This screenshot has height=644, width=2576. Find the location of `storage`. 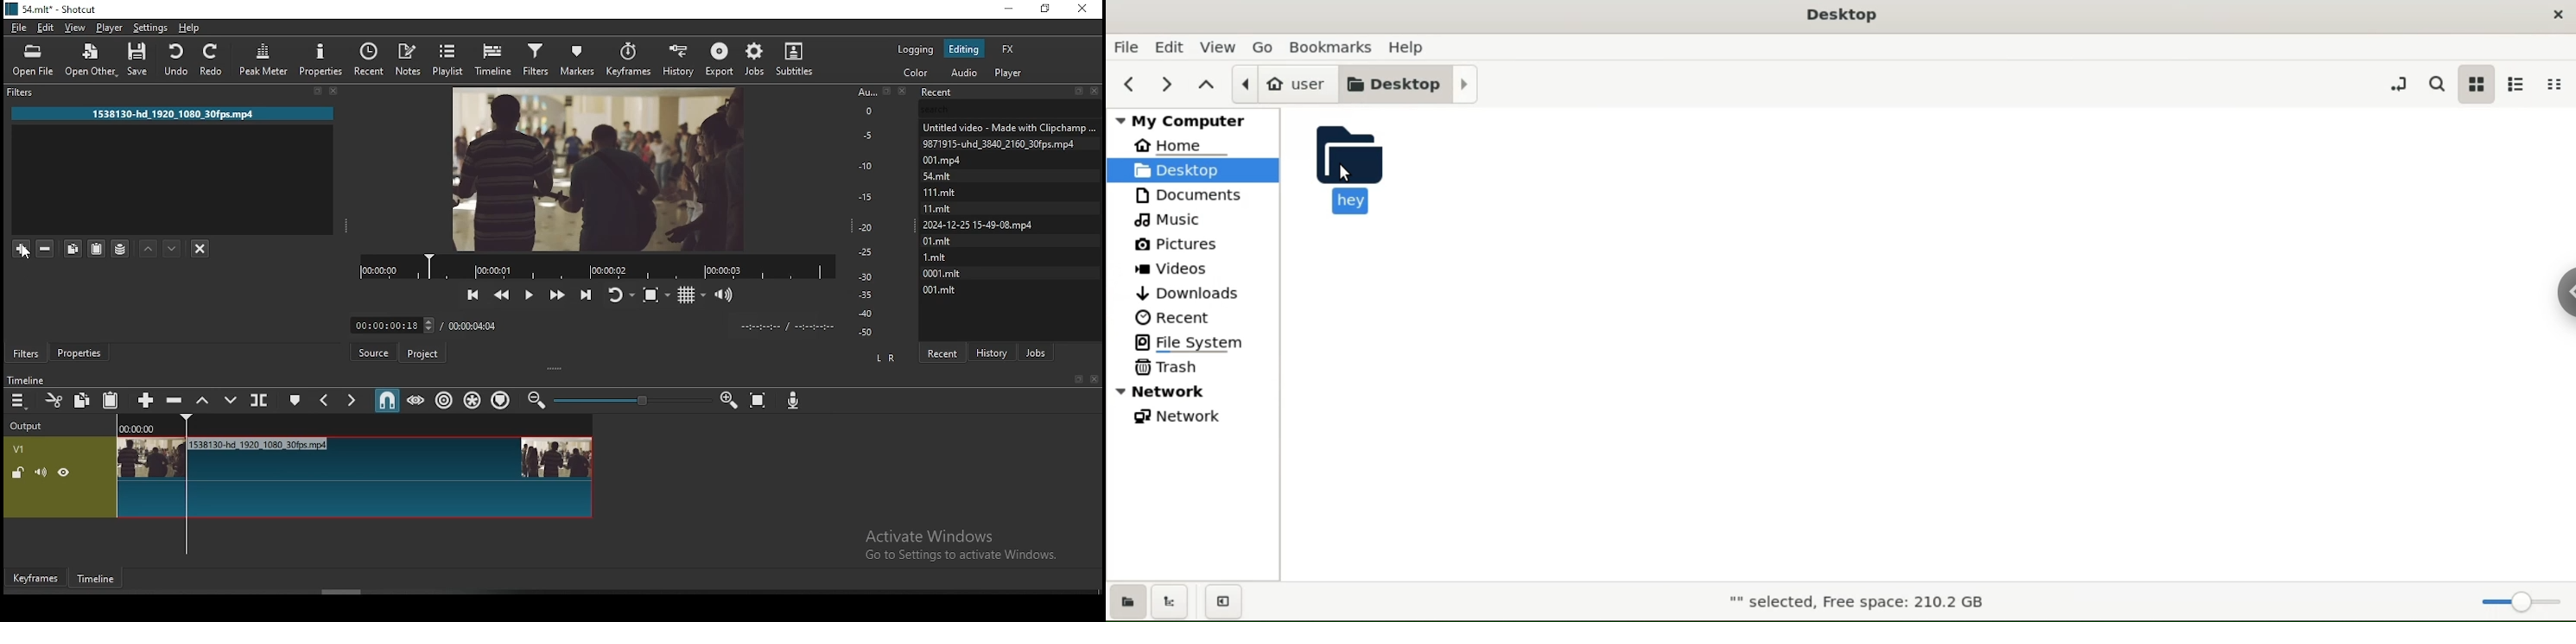

storage is located at coordinates (1856, 603).